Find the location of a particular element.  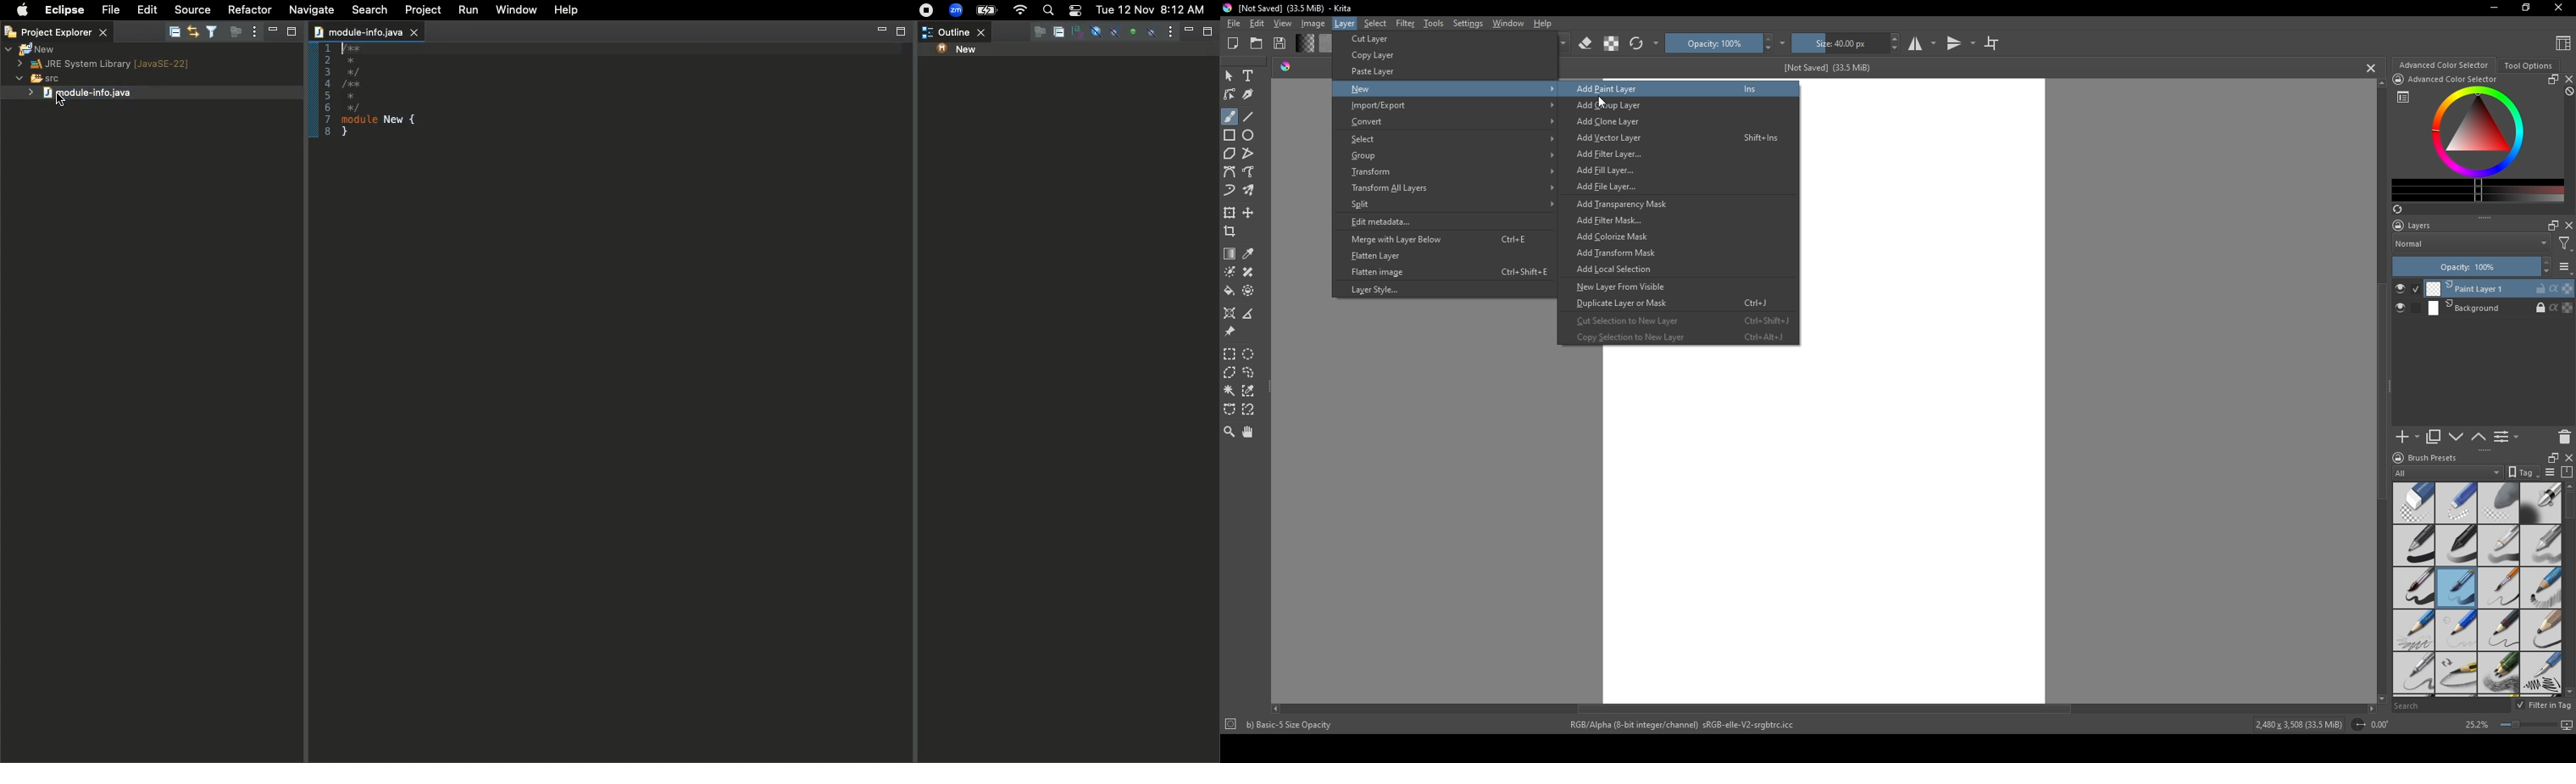

 is located at coordinates (1096, 31).